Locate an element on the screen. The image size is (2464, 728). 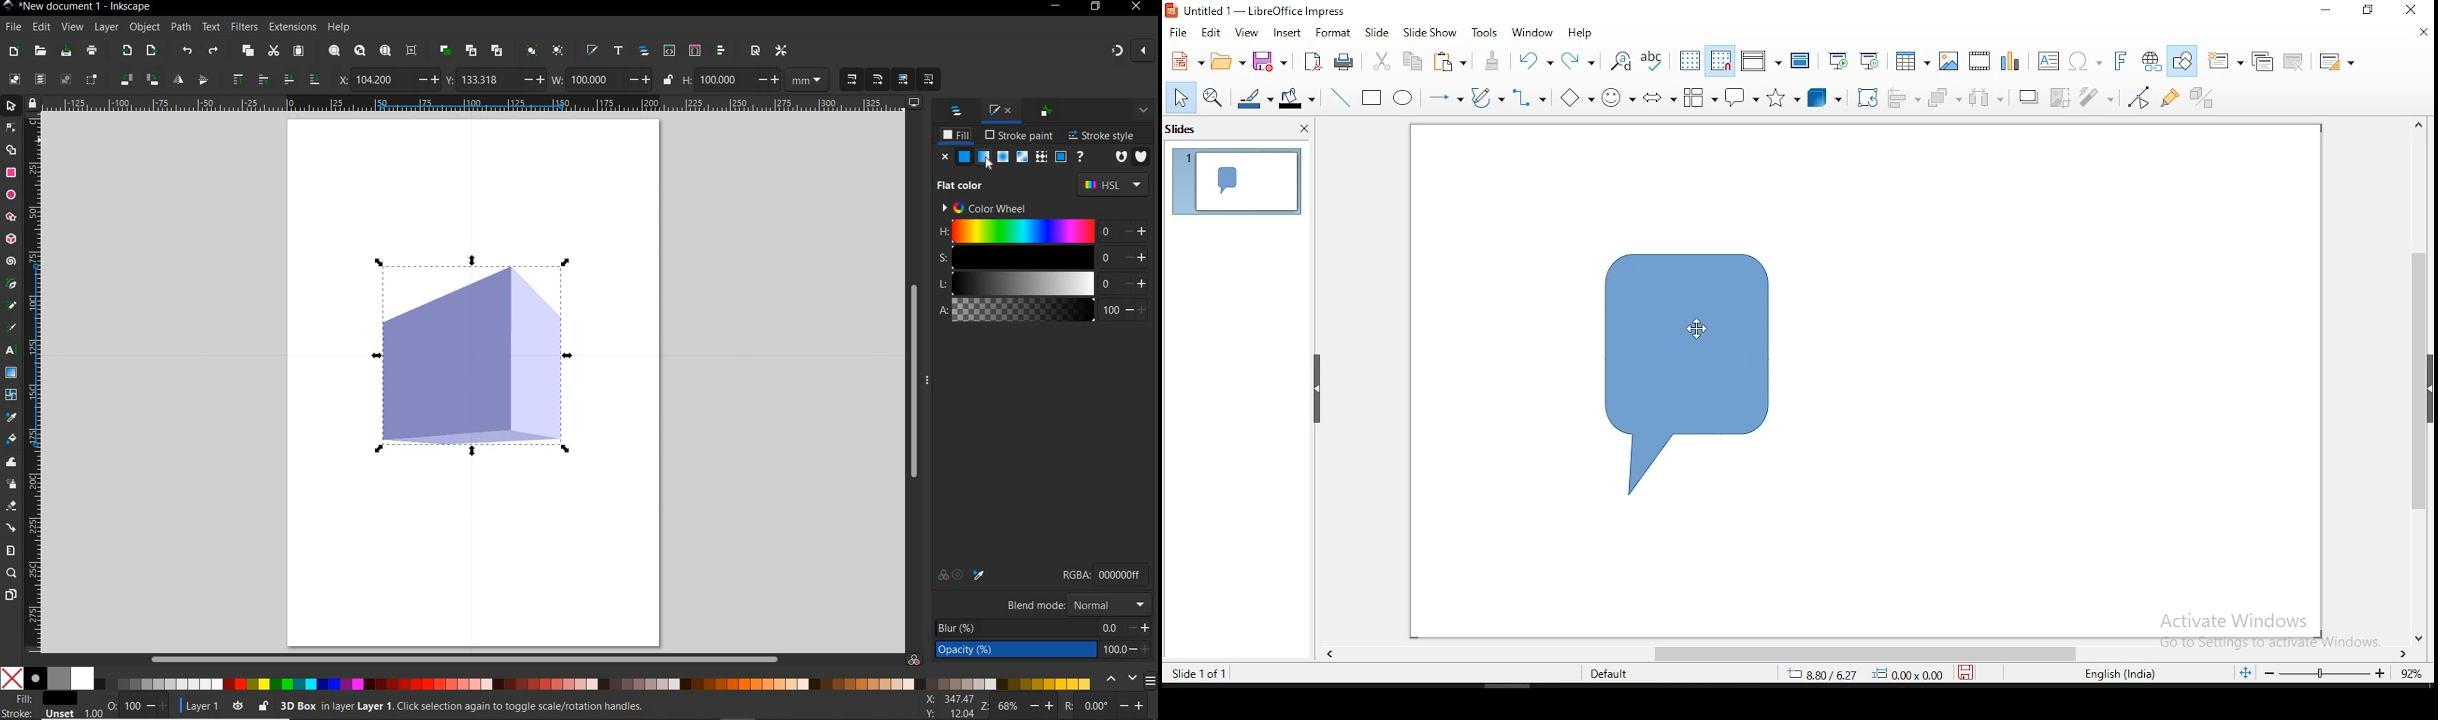
SHAPE BUILDER TOOL is located at coordinates (10, 150).